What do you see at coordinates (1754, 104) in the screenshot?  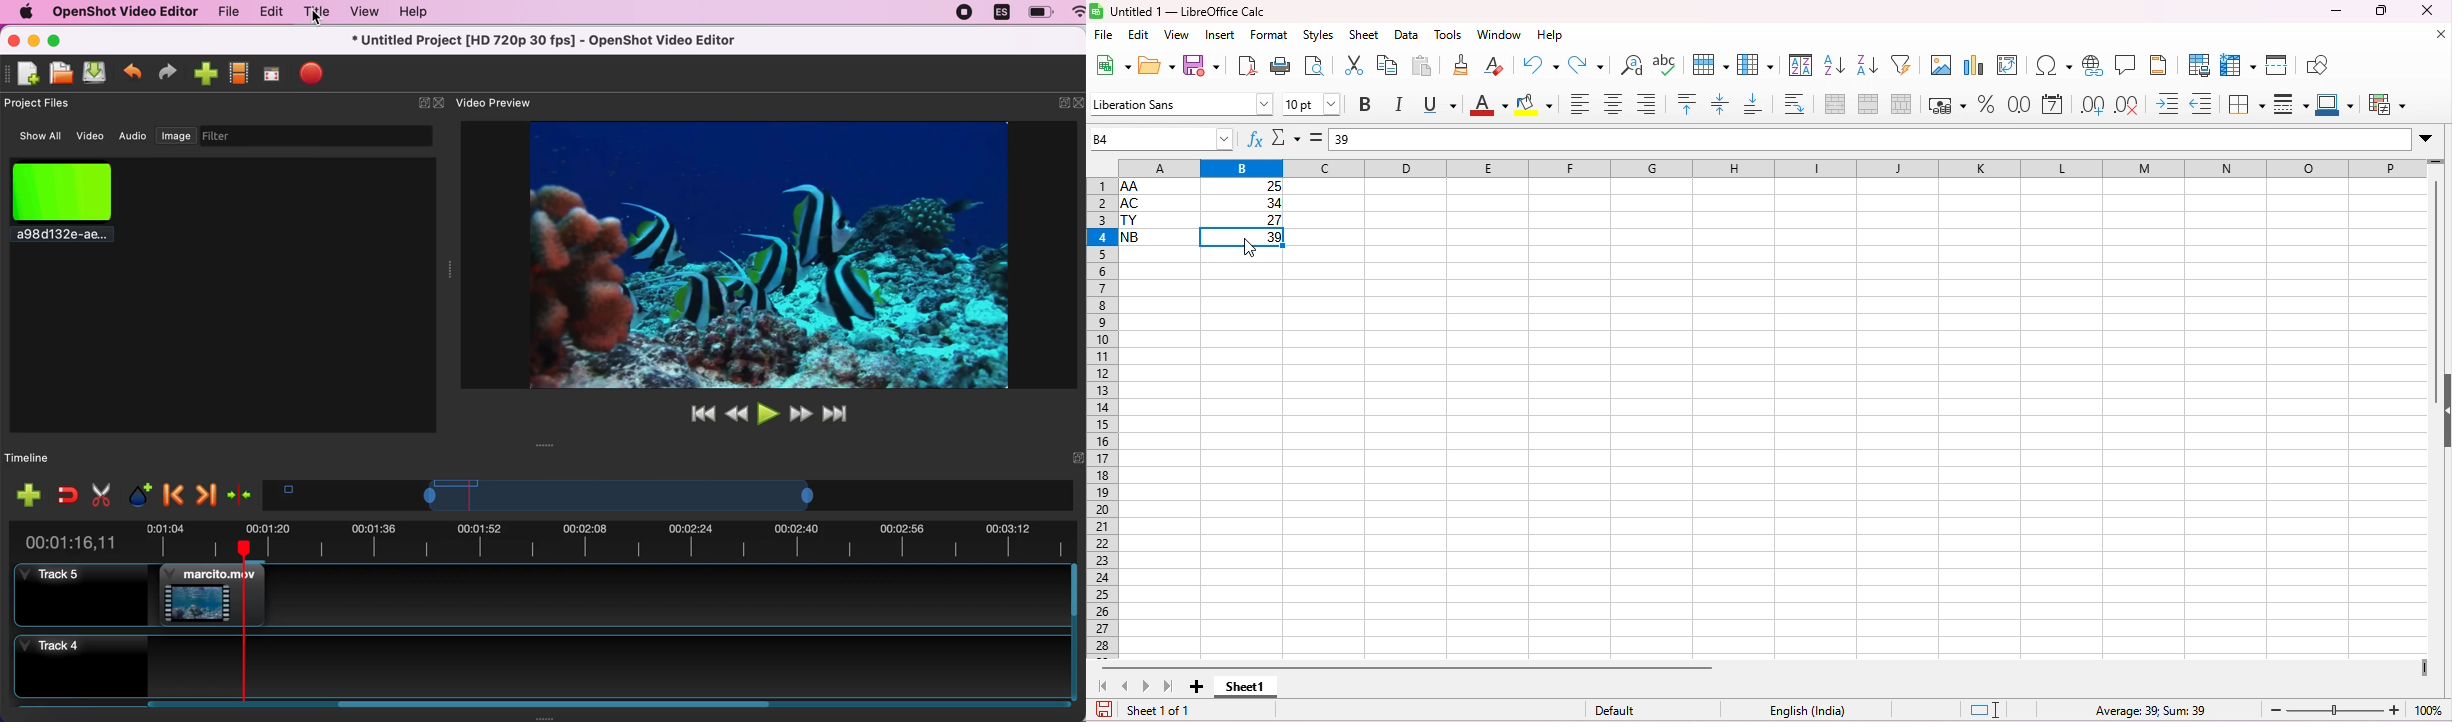 I see `align bottom` at bounding box center [1754, 104].